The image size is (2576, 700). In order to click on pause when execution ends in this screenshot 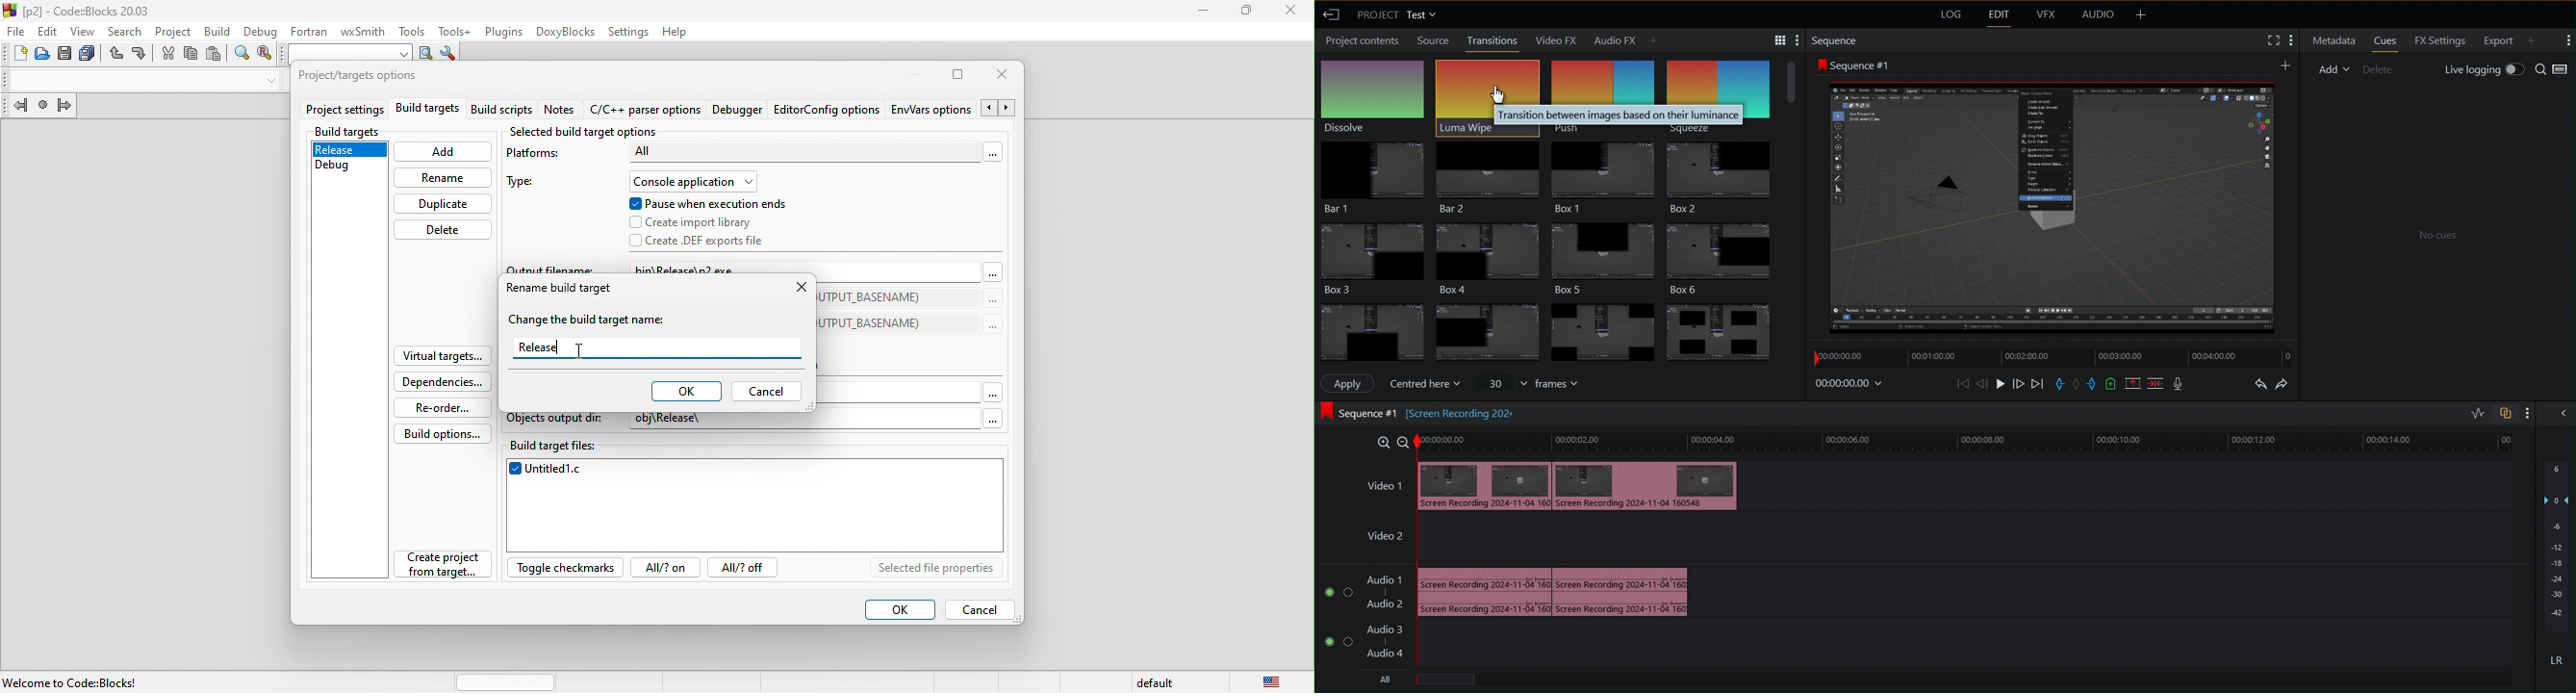, I will do `click(708, 204)`.